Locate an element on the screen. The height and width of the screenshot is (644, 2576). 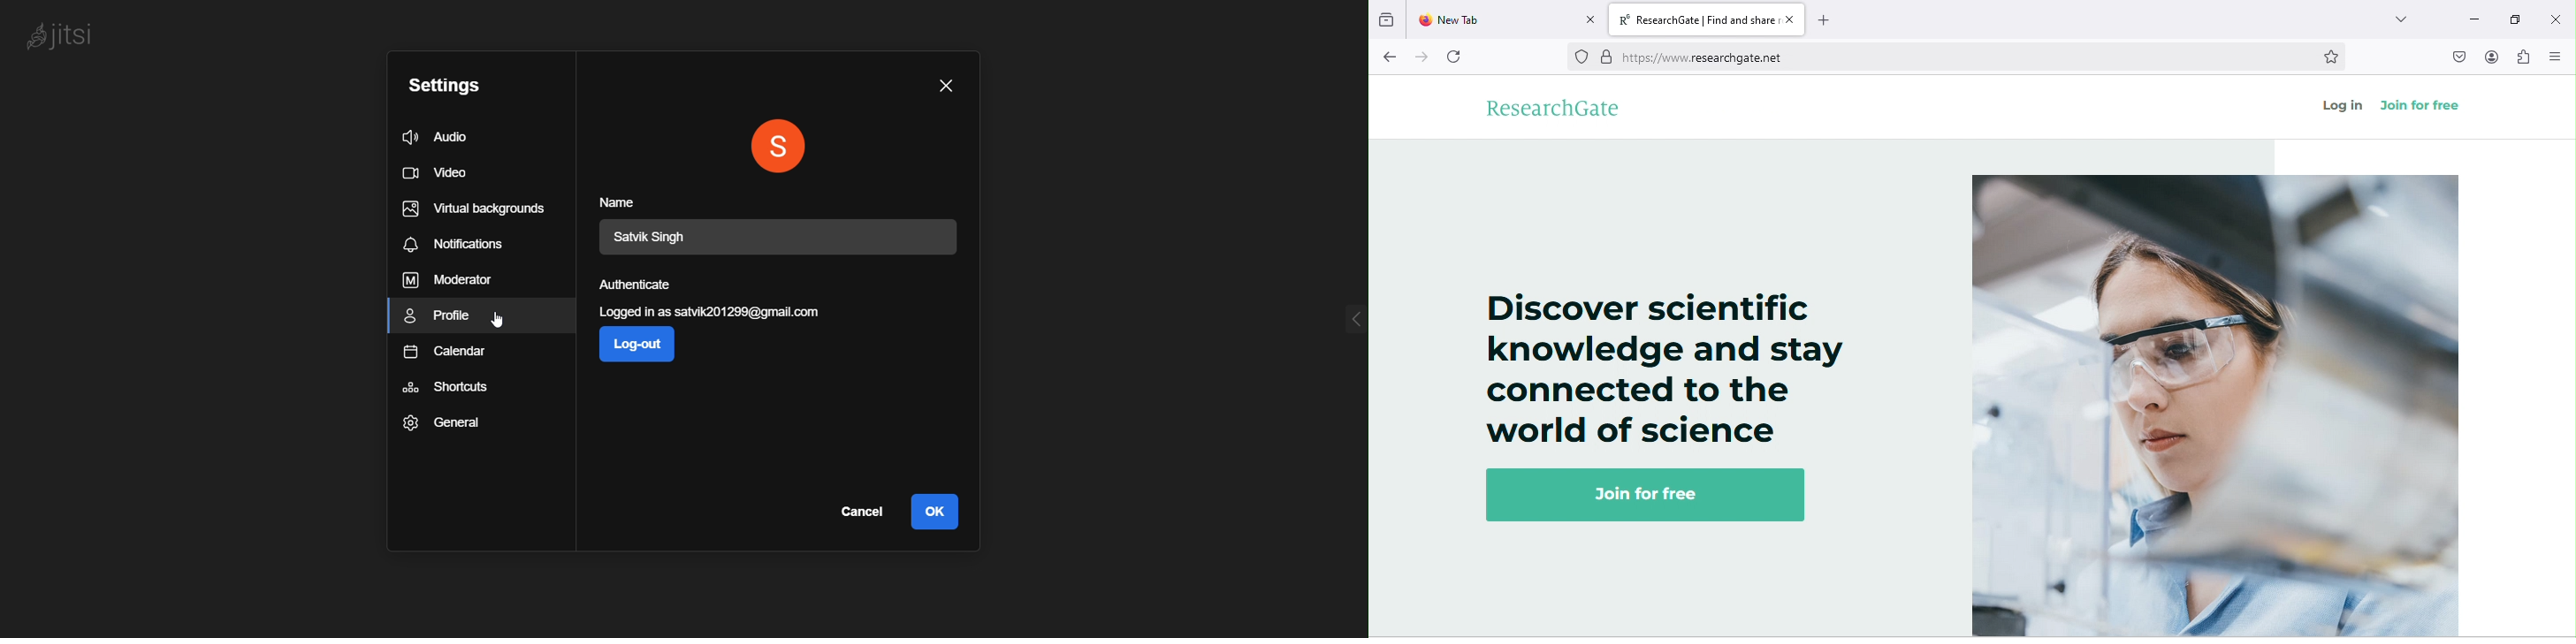
authenticate is located at coordinates (640, 287).